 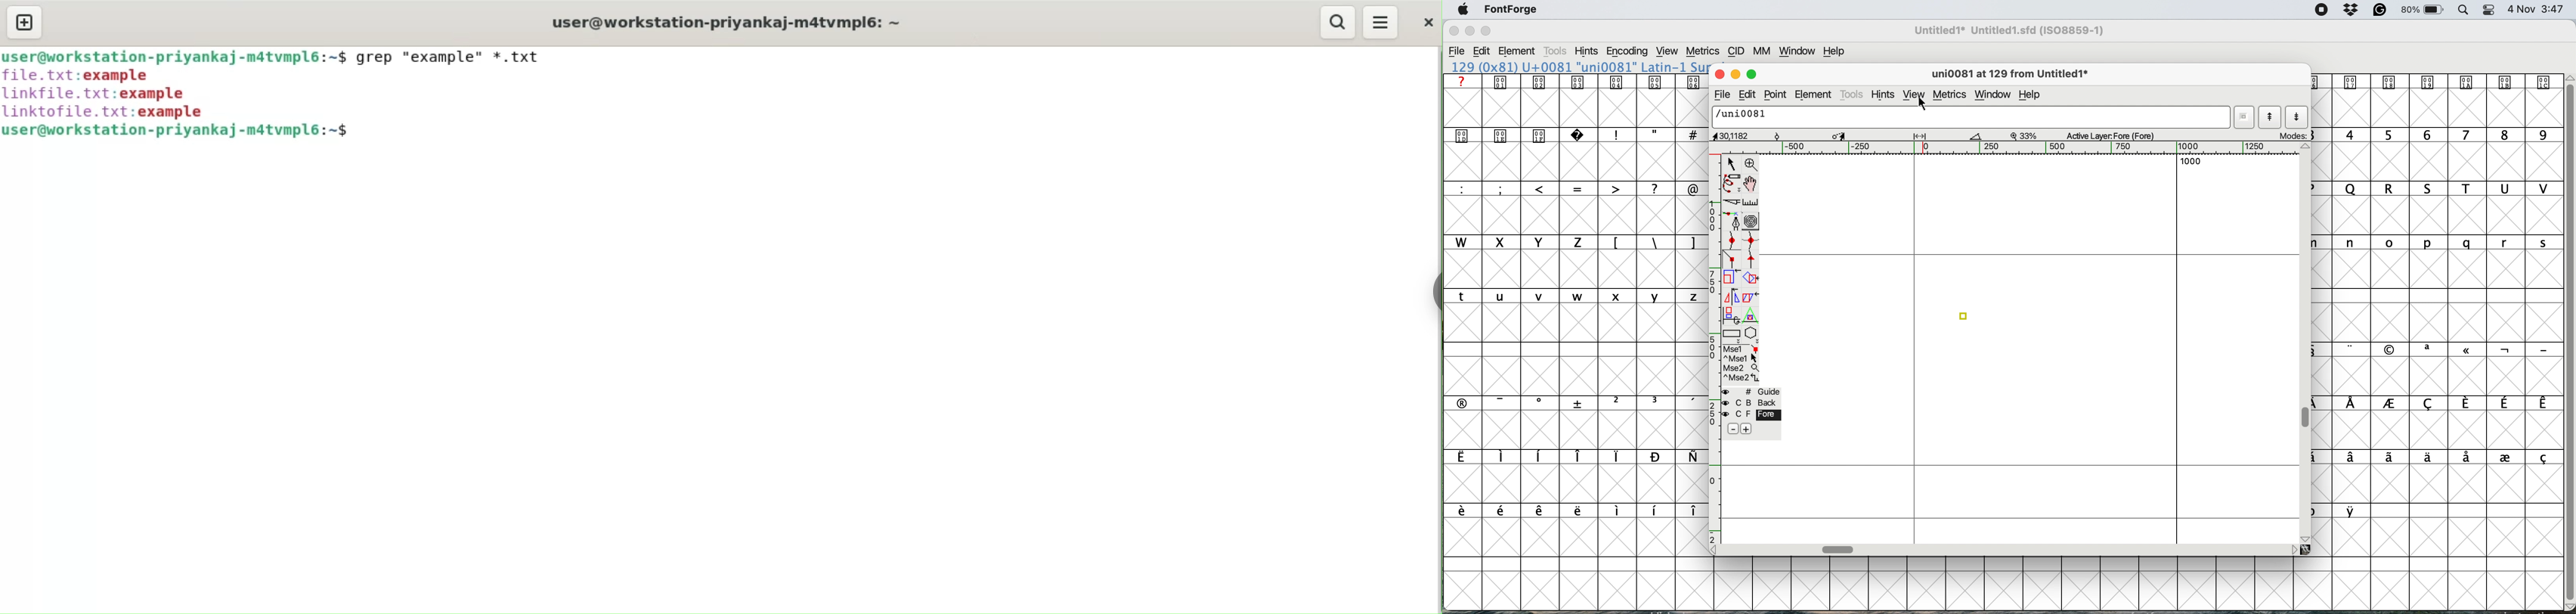 I want to click on rectangles and ellipses, so click(x=1732, y=333).